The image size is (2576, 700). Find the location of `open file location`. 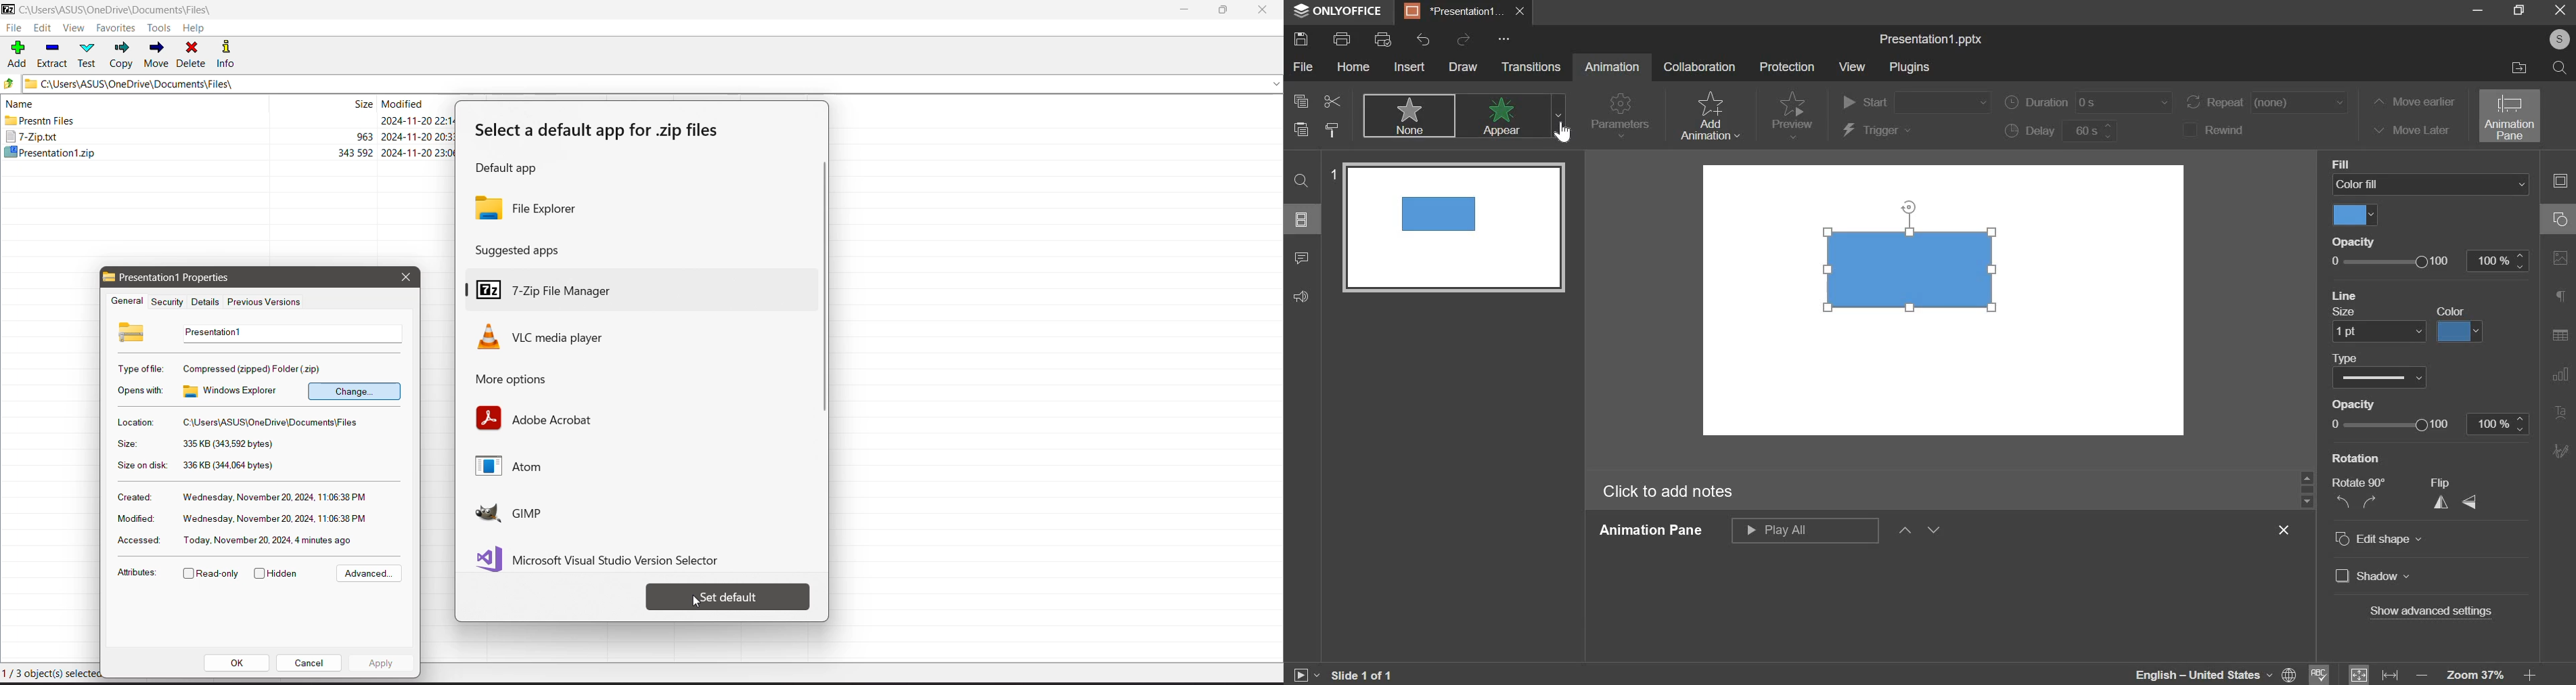

open file location is located at coordinates (2515, 70).